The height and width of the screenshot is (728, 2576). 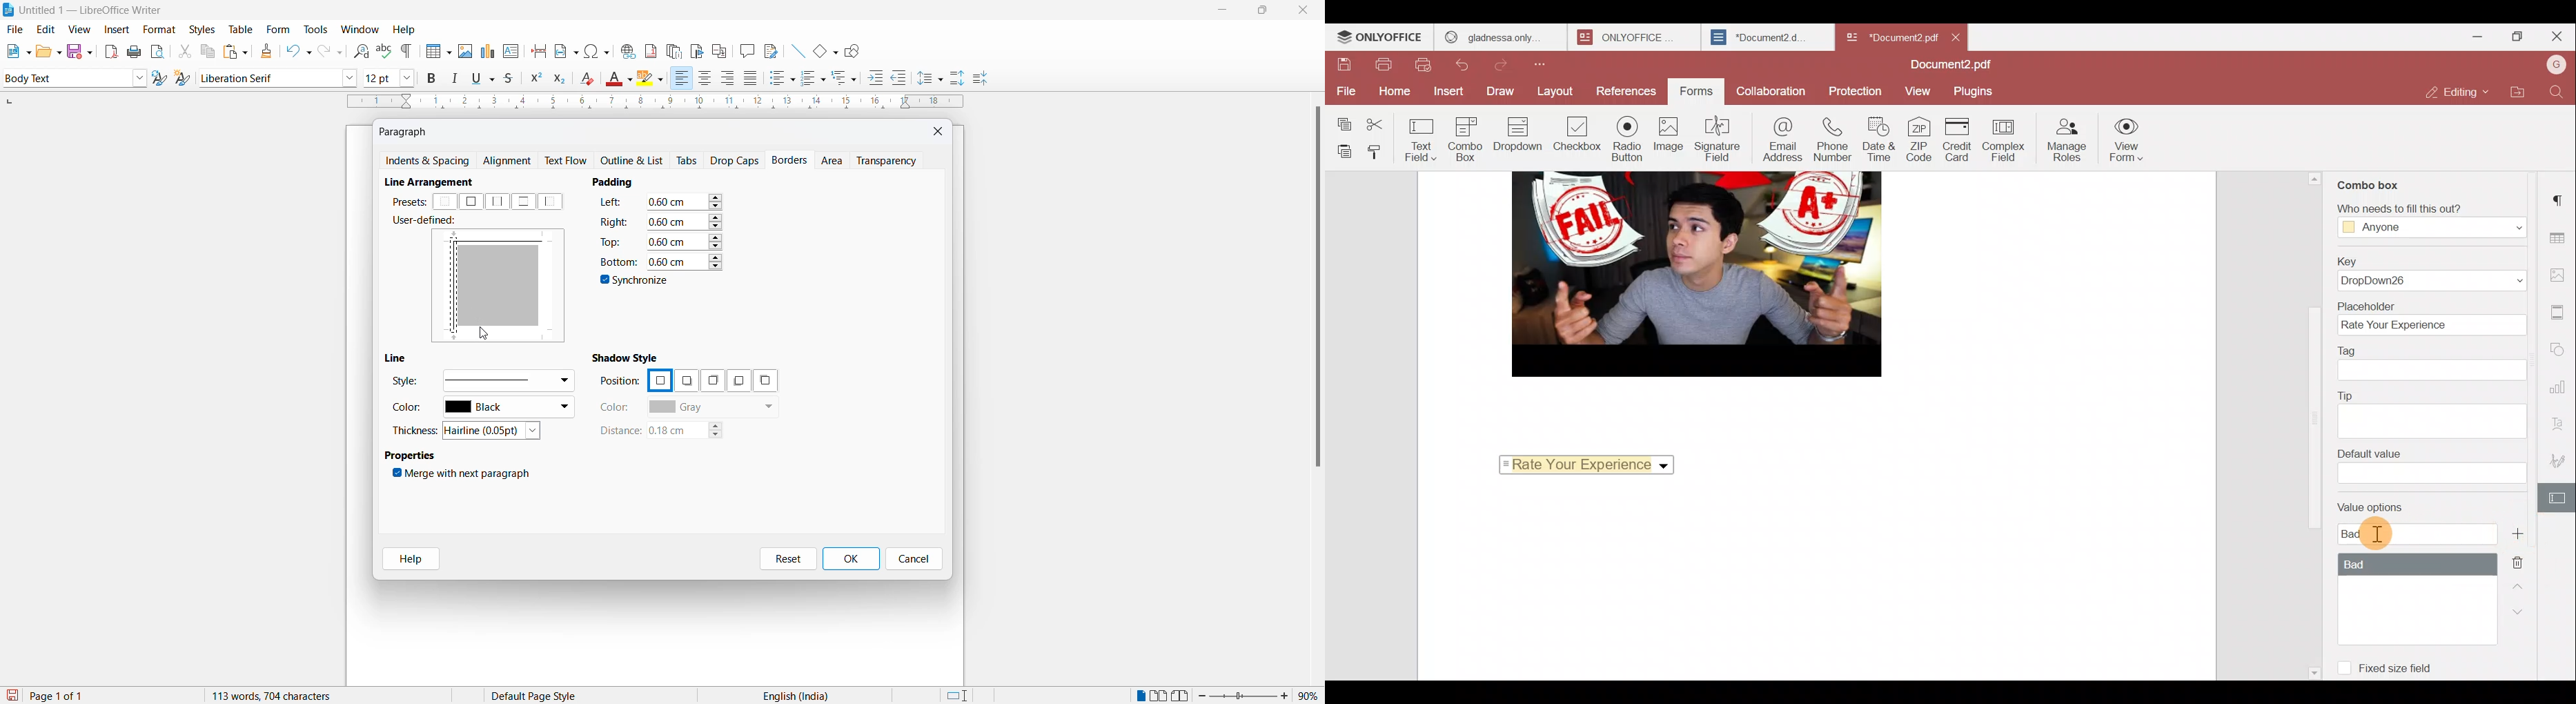 I want to click on cursor, so click(x=486, y=337).